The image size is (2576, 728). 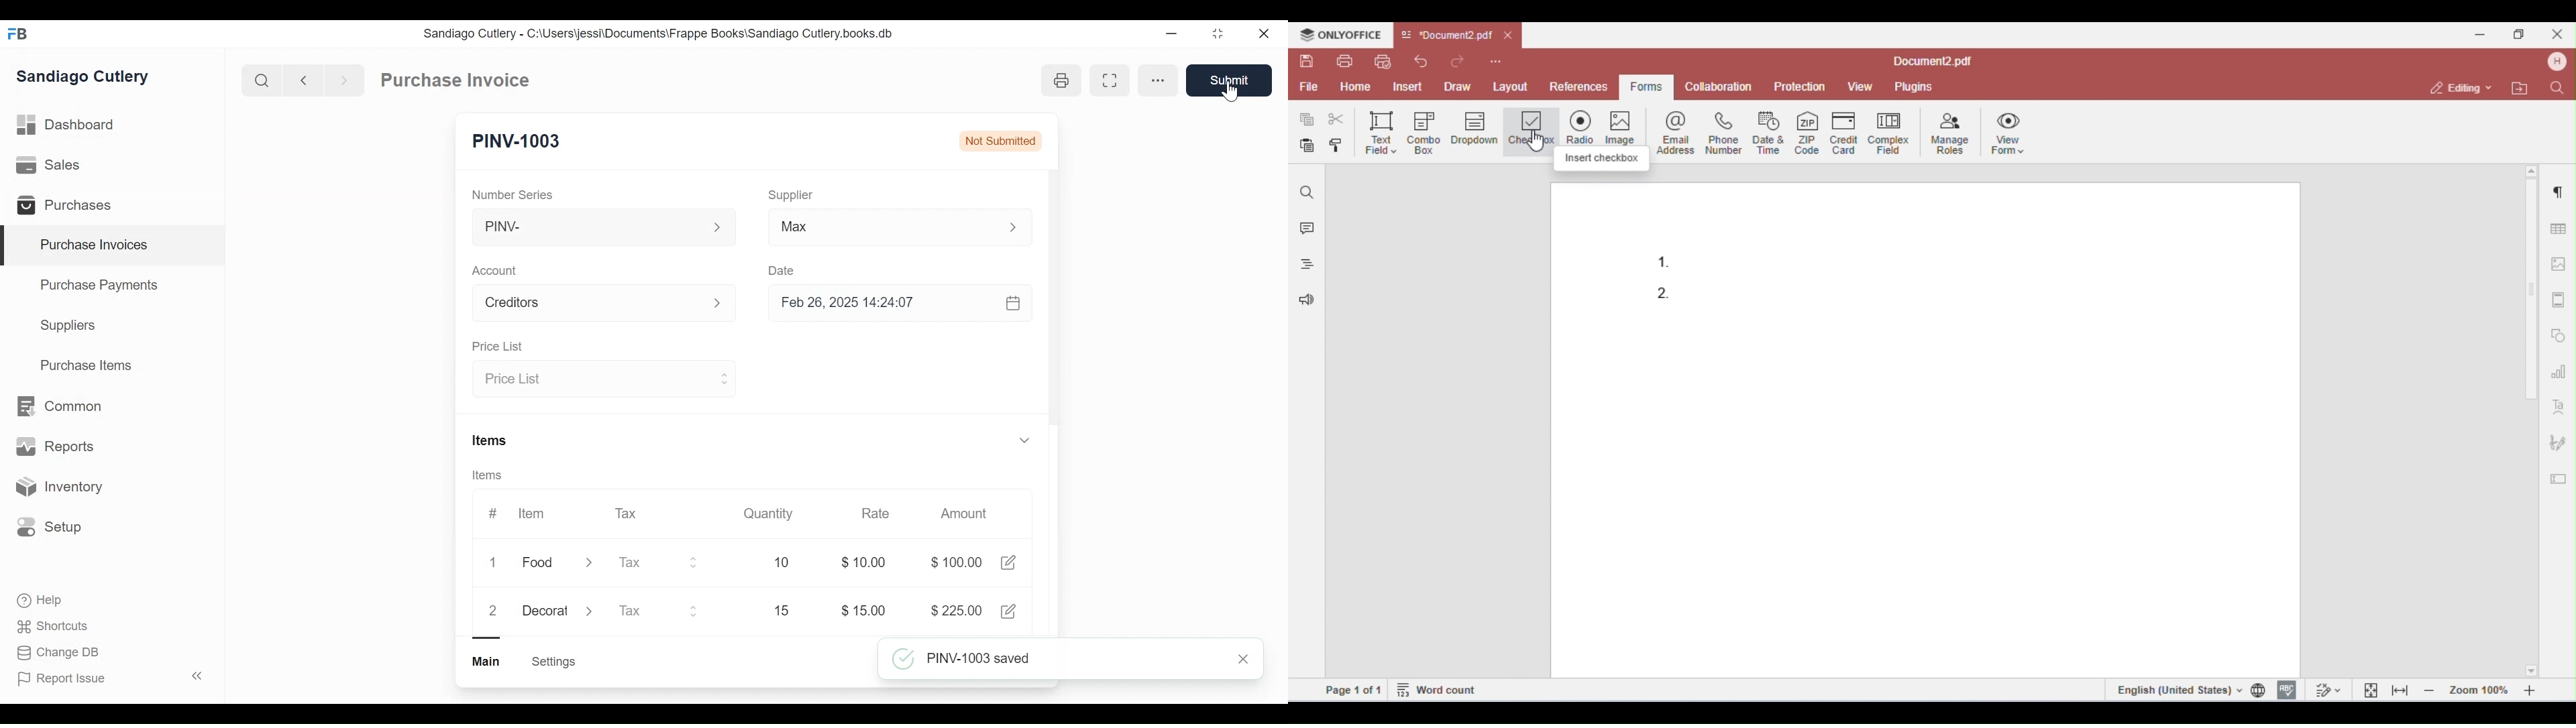 I want to click on Decorat, so click(x=545, y=609).